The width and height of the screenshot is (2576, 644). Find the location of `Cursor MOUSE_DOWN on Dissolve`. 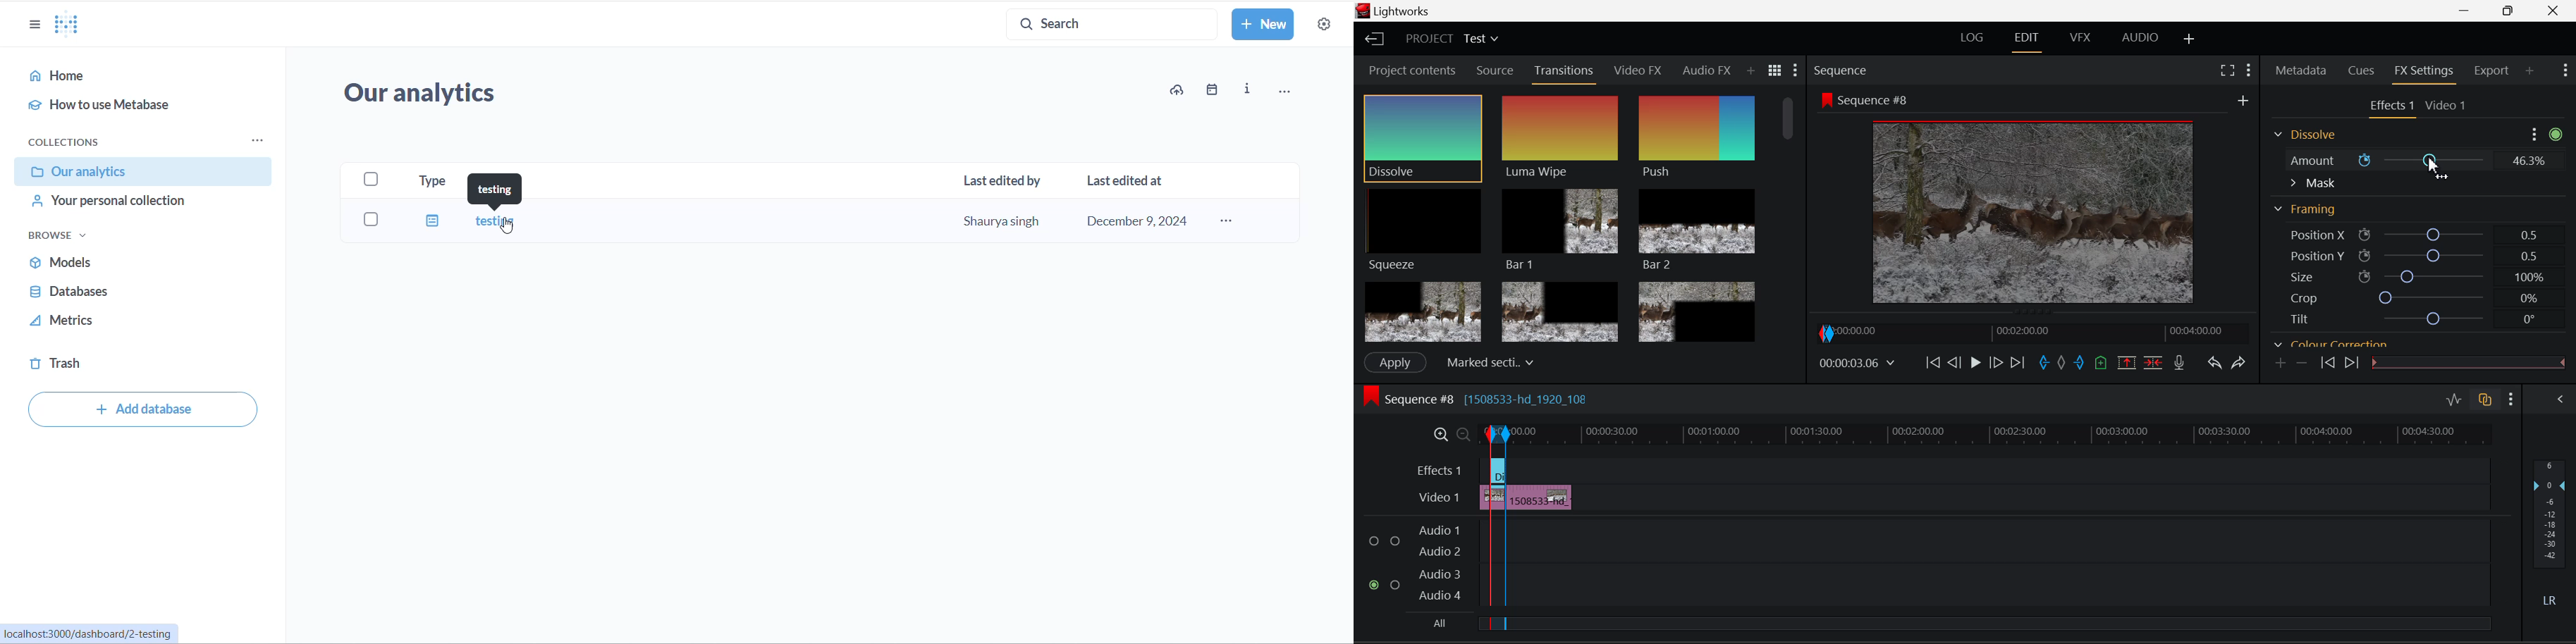

Cursor MOUSE_DOWN on Dissolve is located at coordinates (1424, 137).